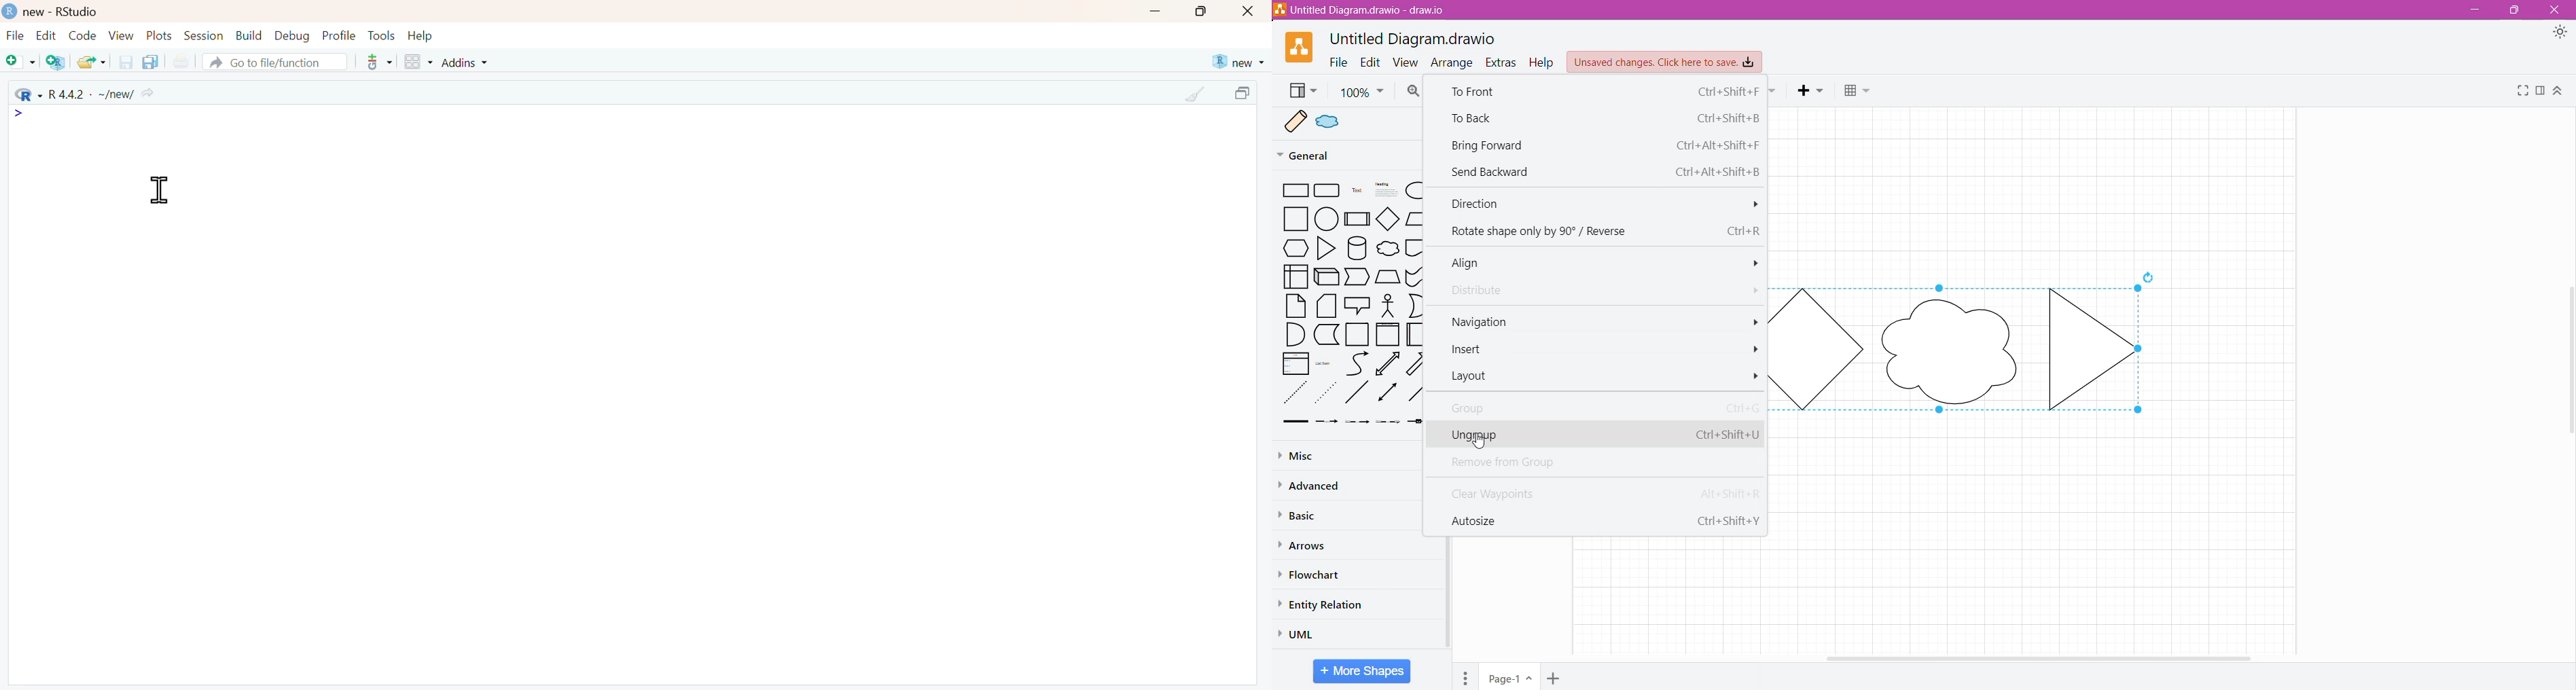 The image size is (2576, 700). I want to click on Profile, so click(340, 36).